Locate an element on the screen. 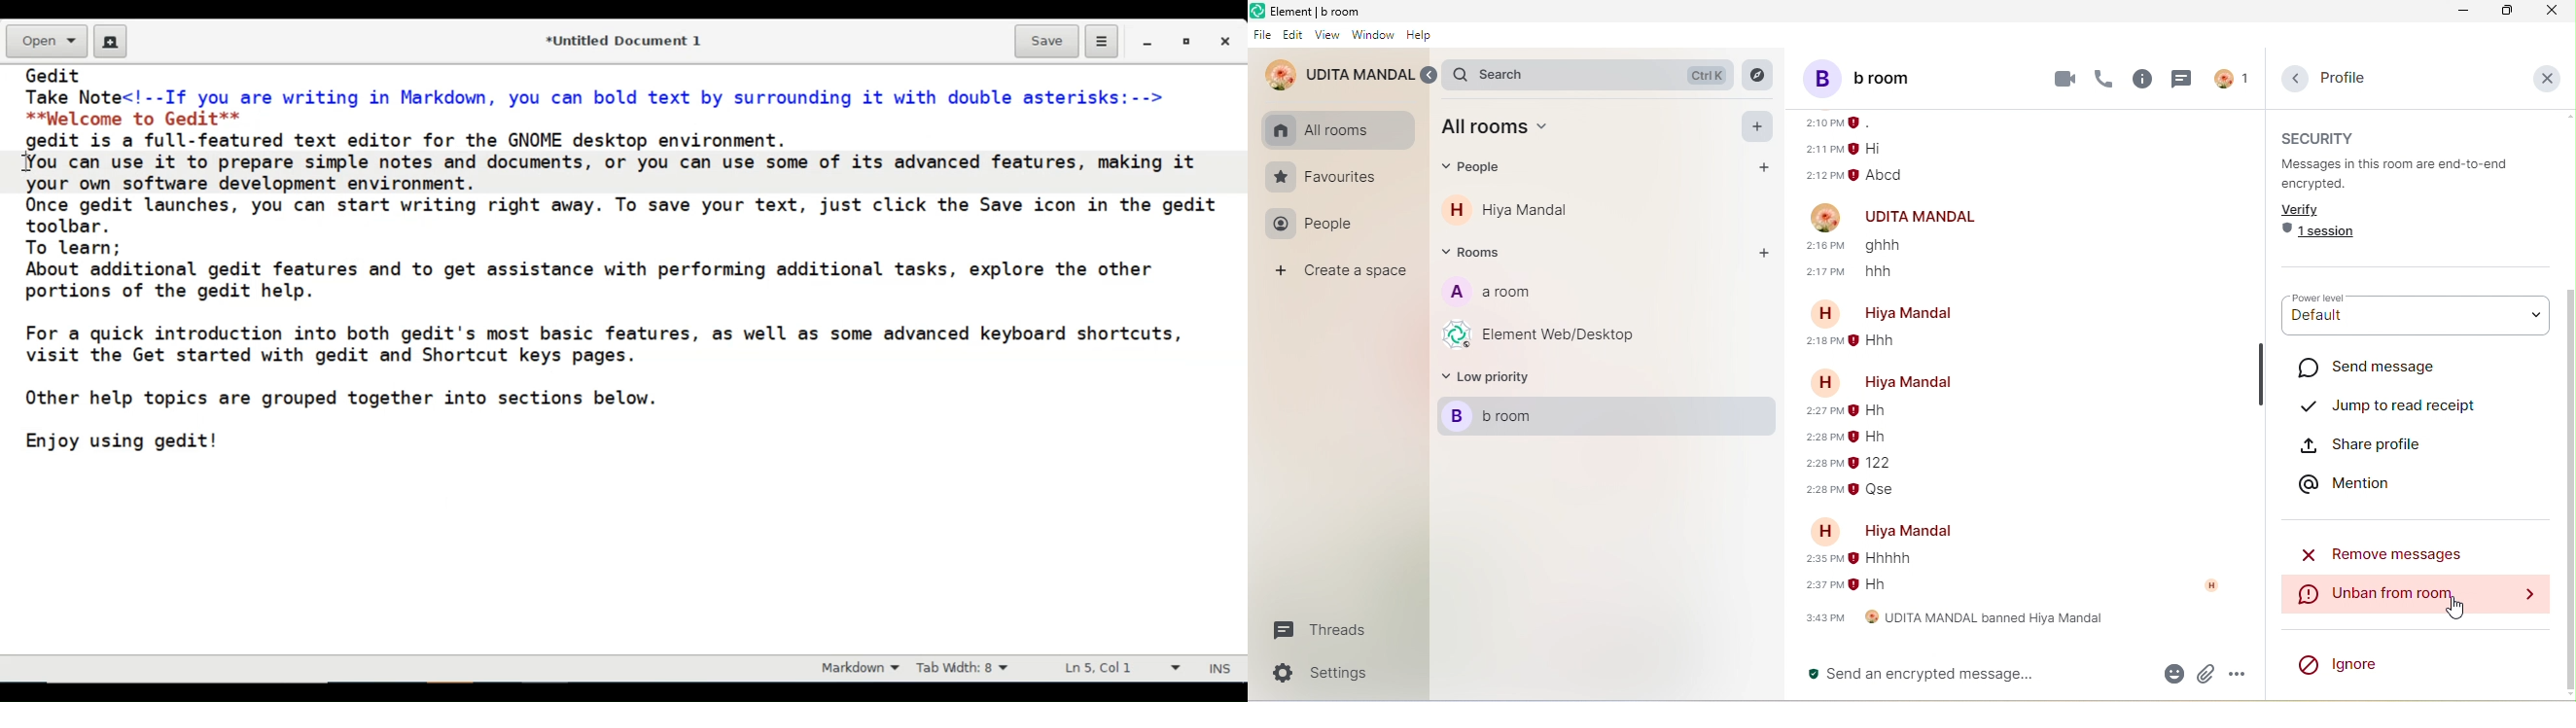 The image size is (2576, 728). remove messages is located at coordinates (2387, 552).